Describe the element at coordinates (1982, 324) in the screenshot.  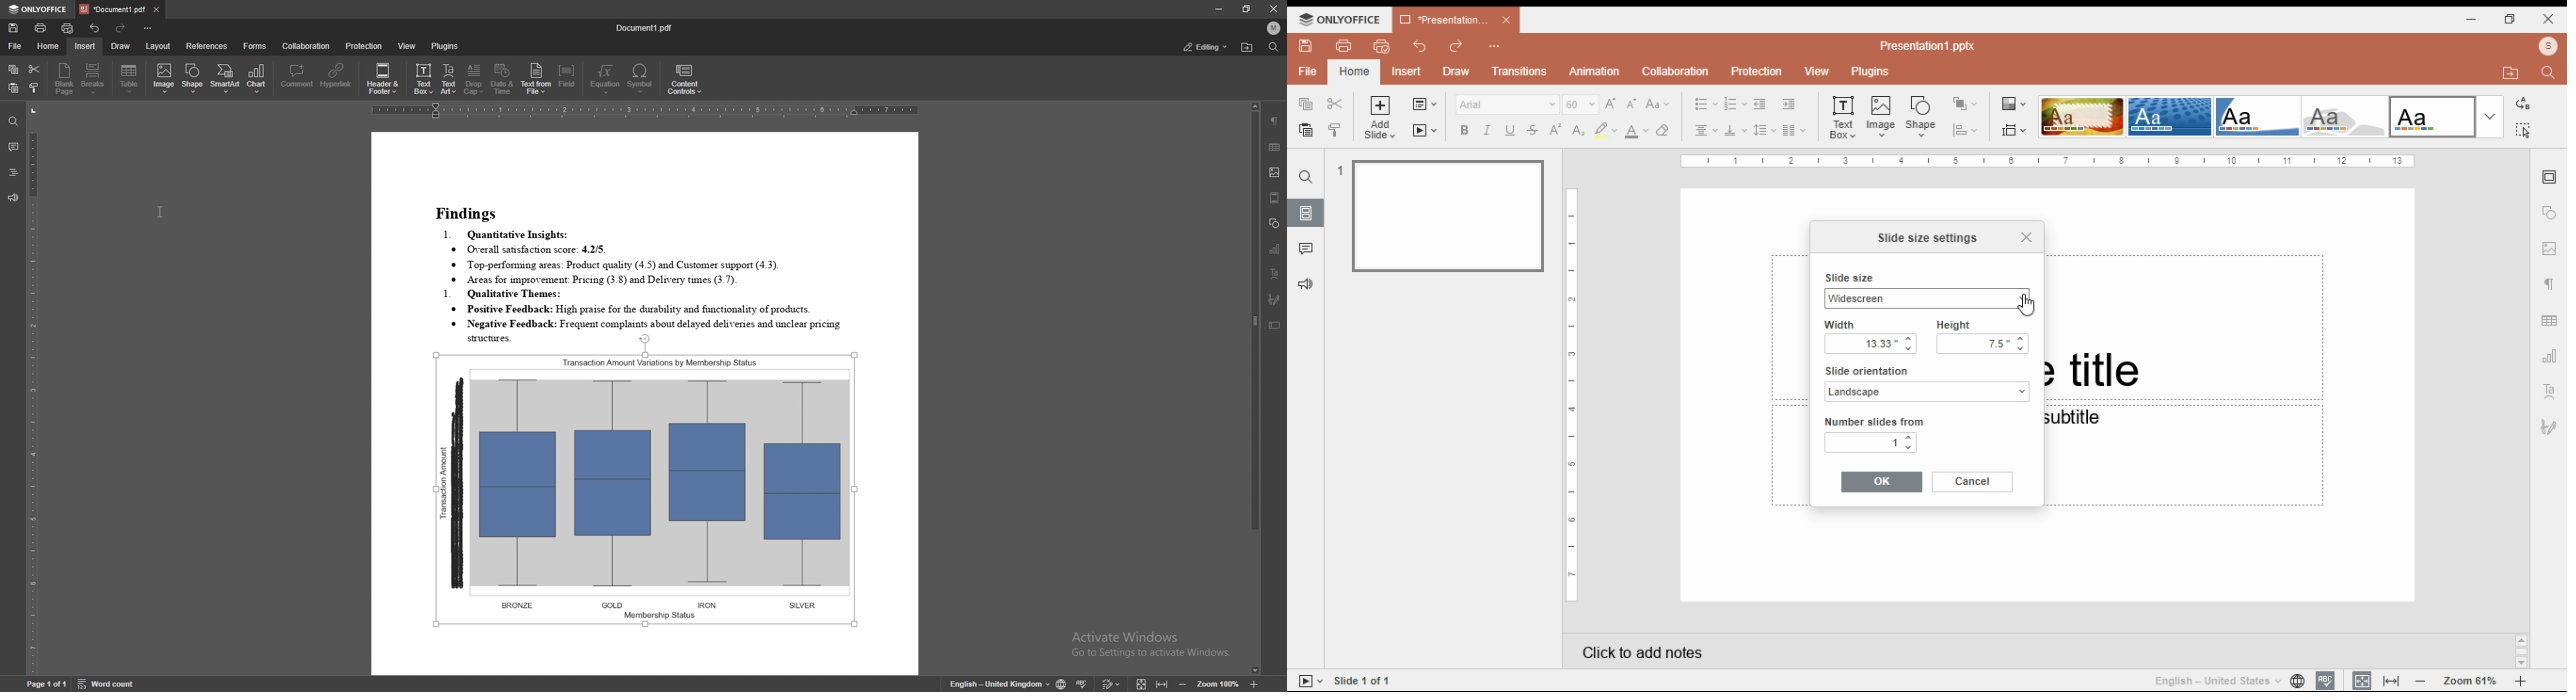
I see `height` at that location.